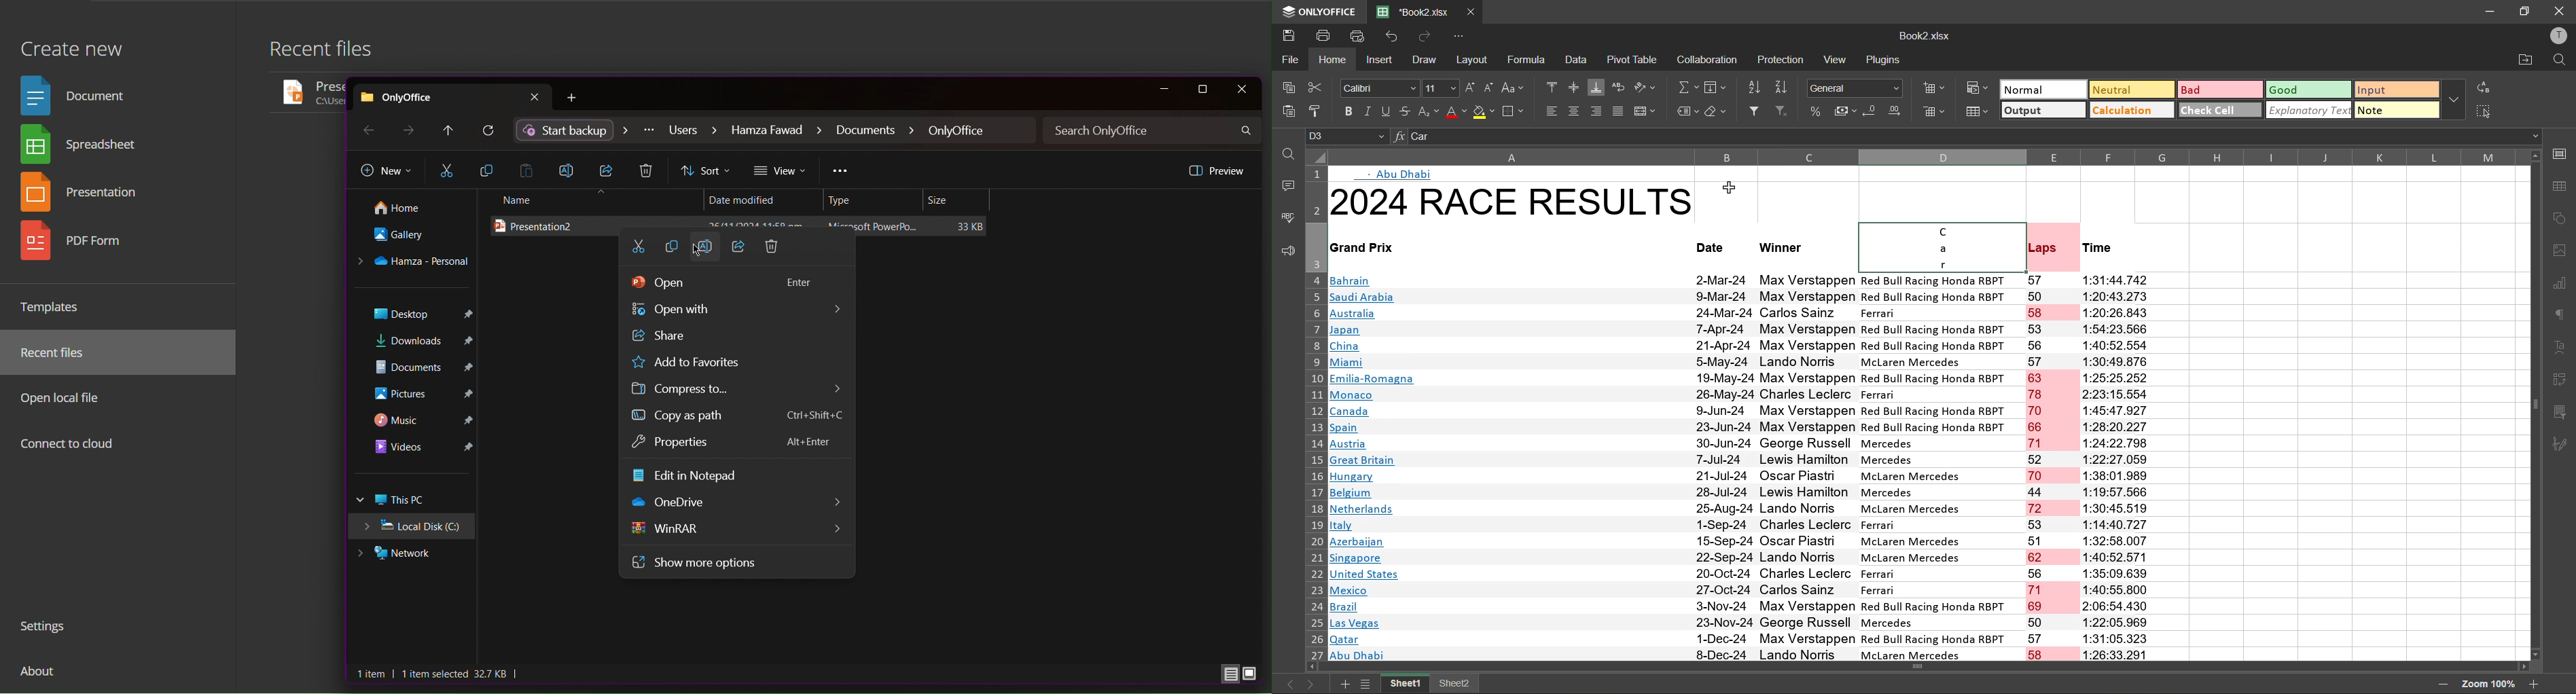  I want to click on wrap text, so click(1620, 86).